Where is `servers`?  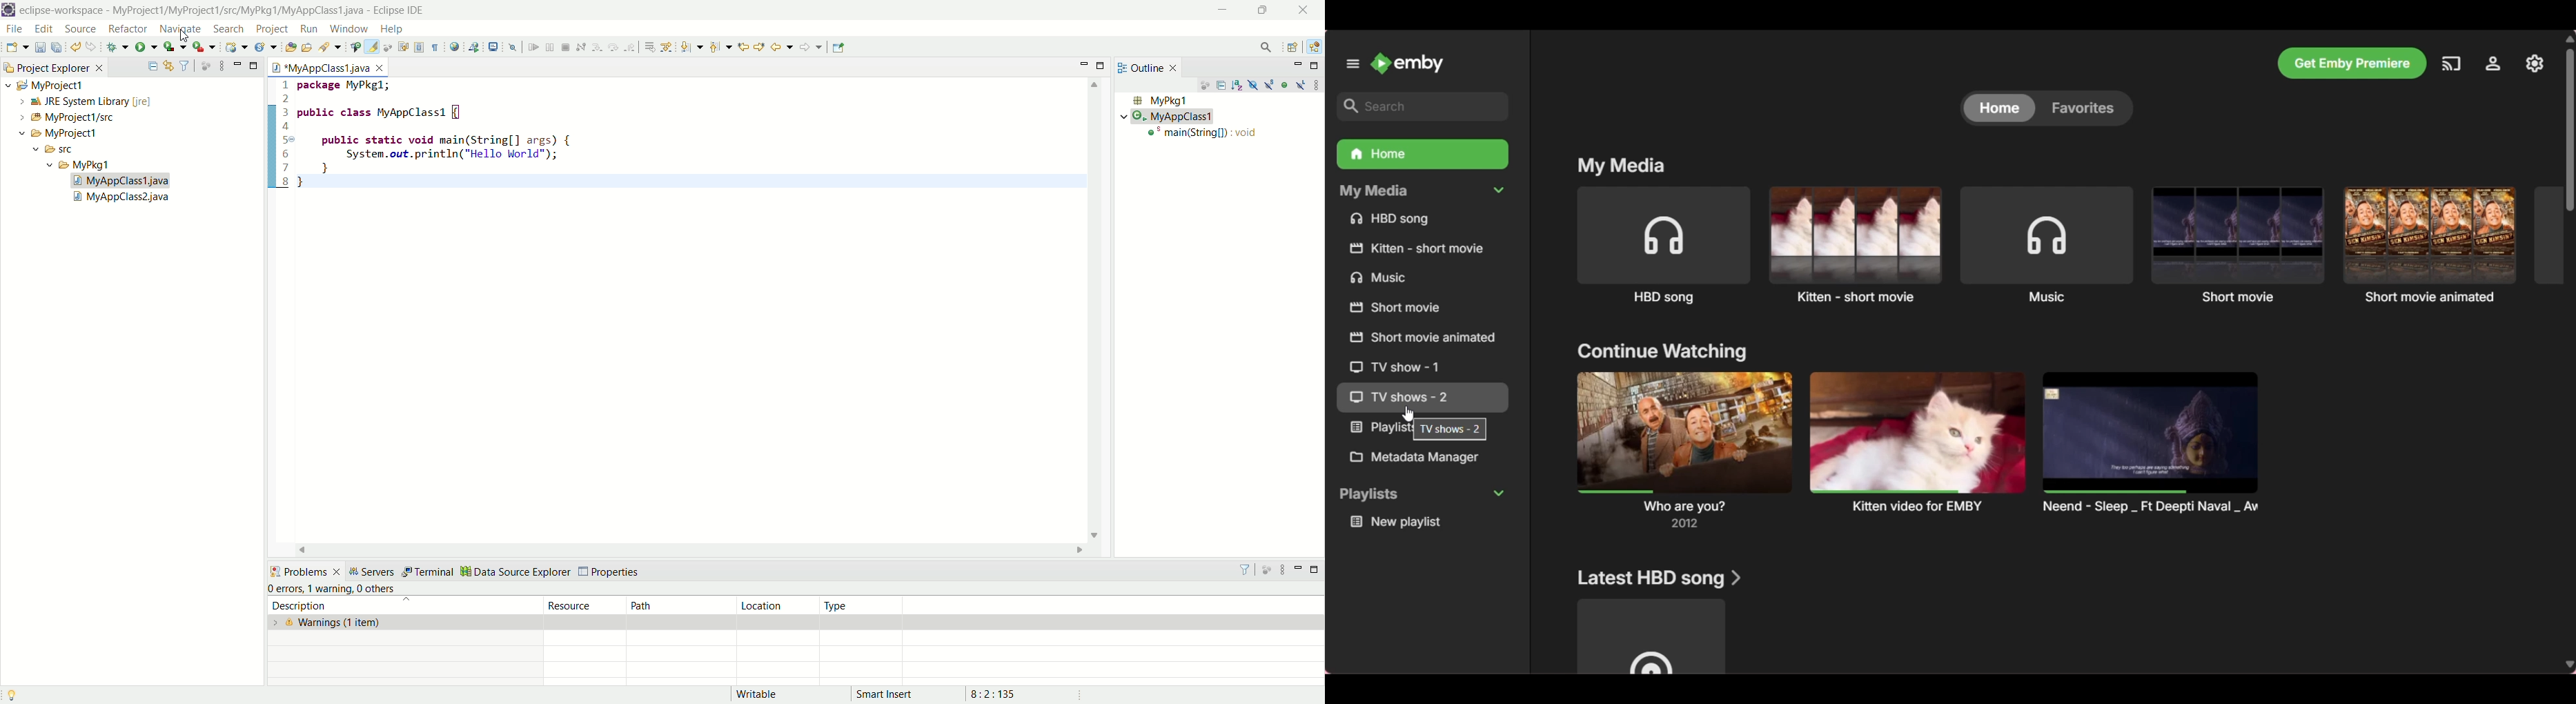
servers is located at coordinates (372, 571).